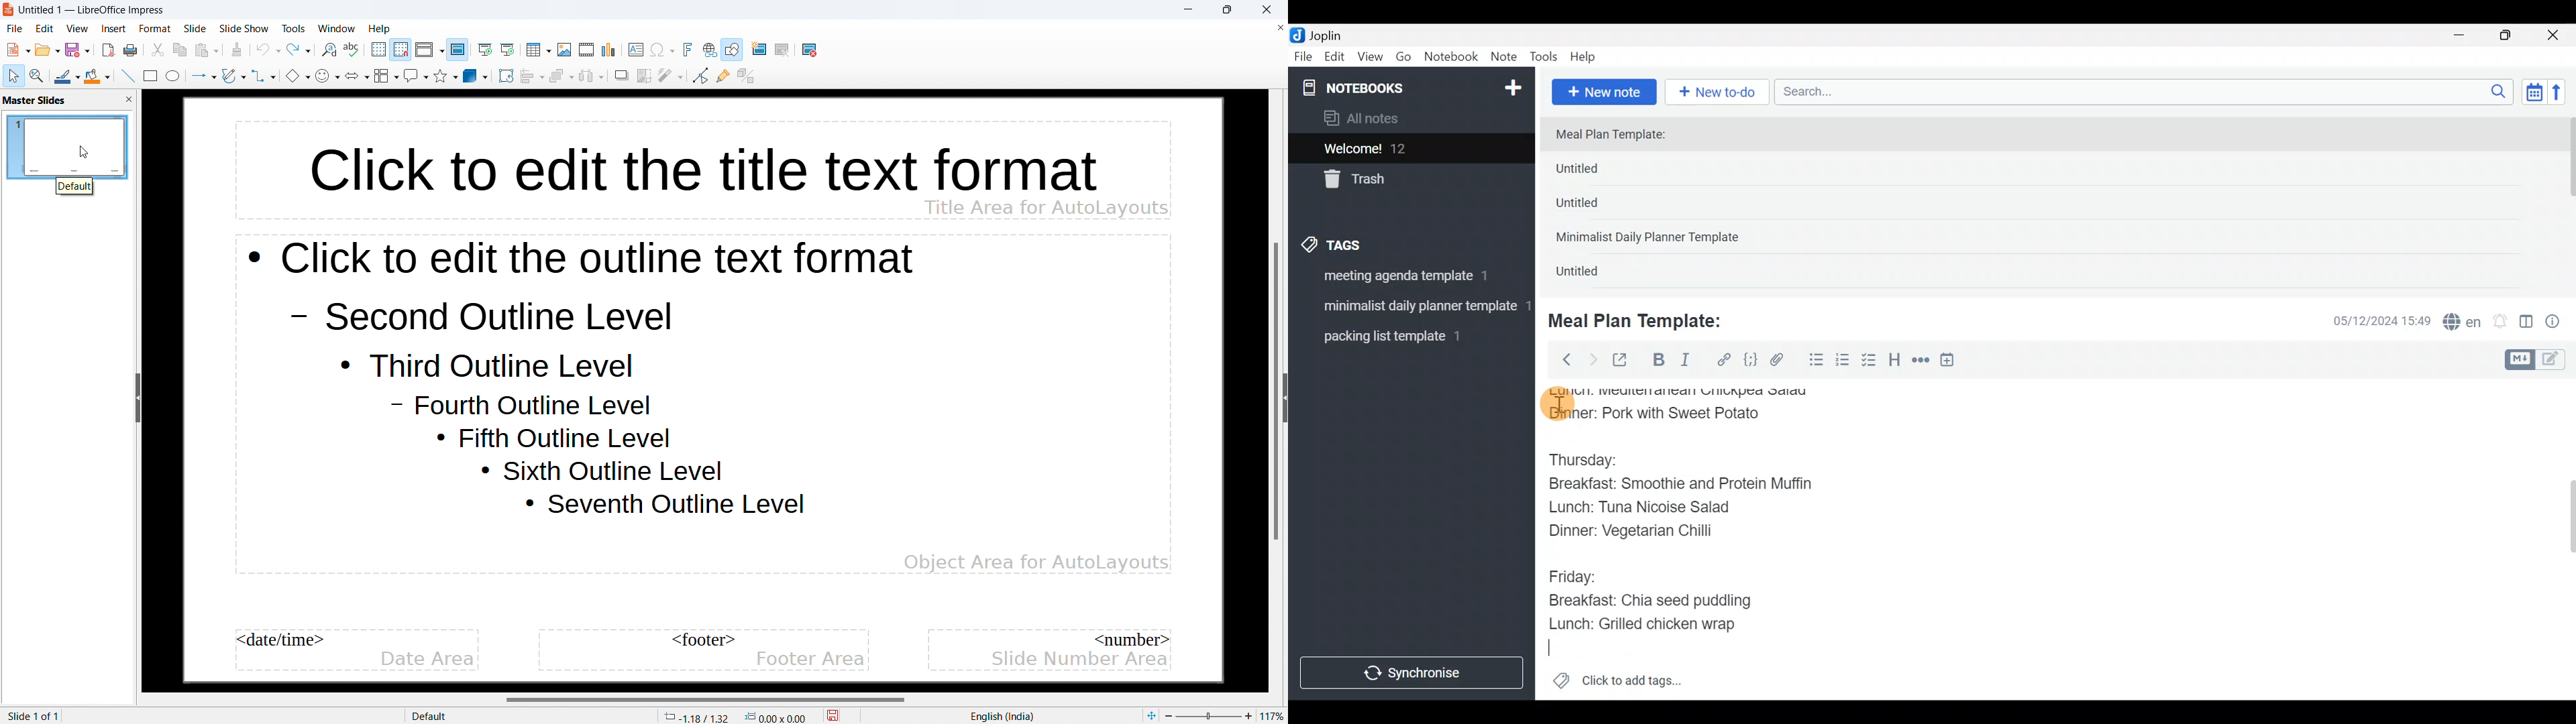  What do you see at coordinates (1593, 461) in the screenshot?
I see `Thursday:` at bounding box center [1593, 461].